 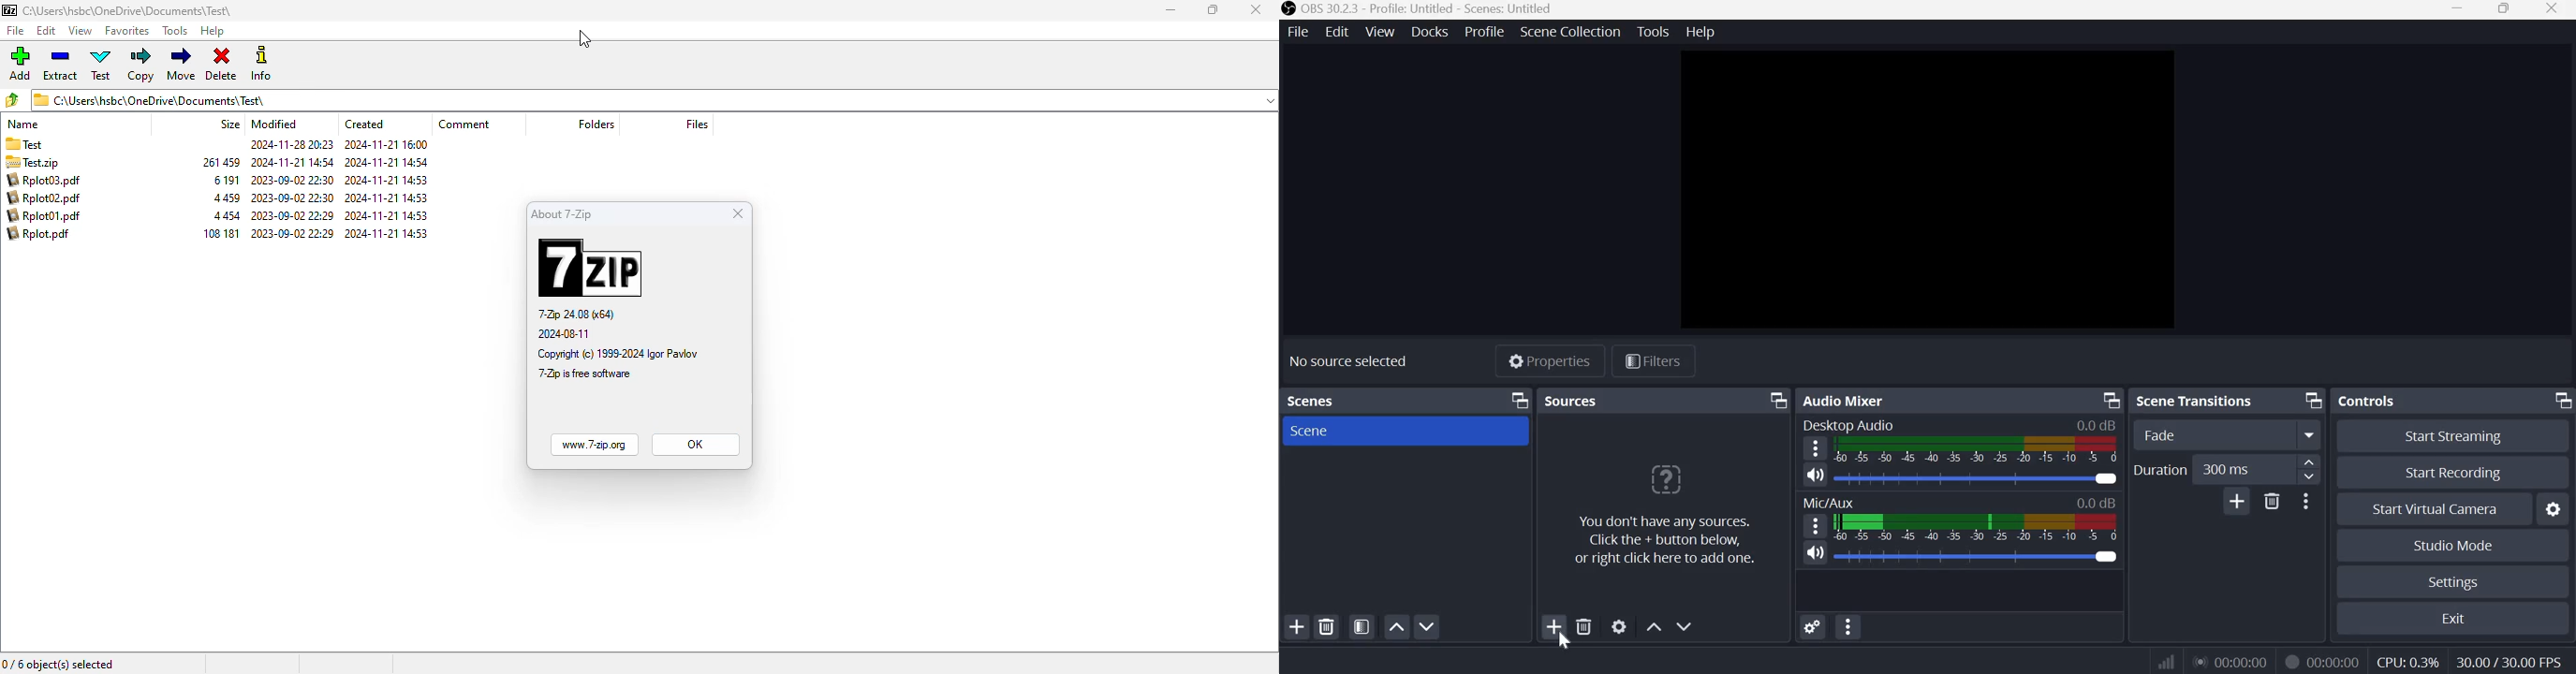 What do you see at coordinates (2435, 510) in the screenshot?
I see `Start Virual Camera` at bounding box center [2435, 510].